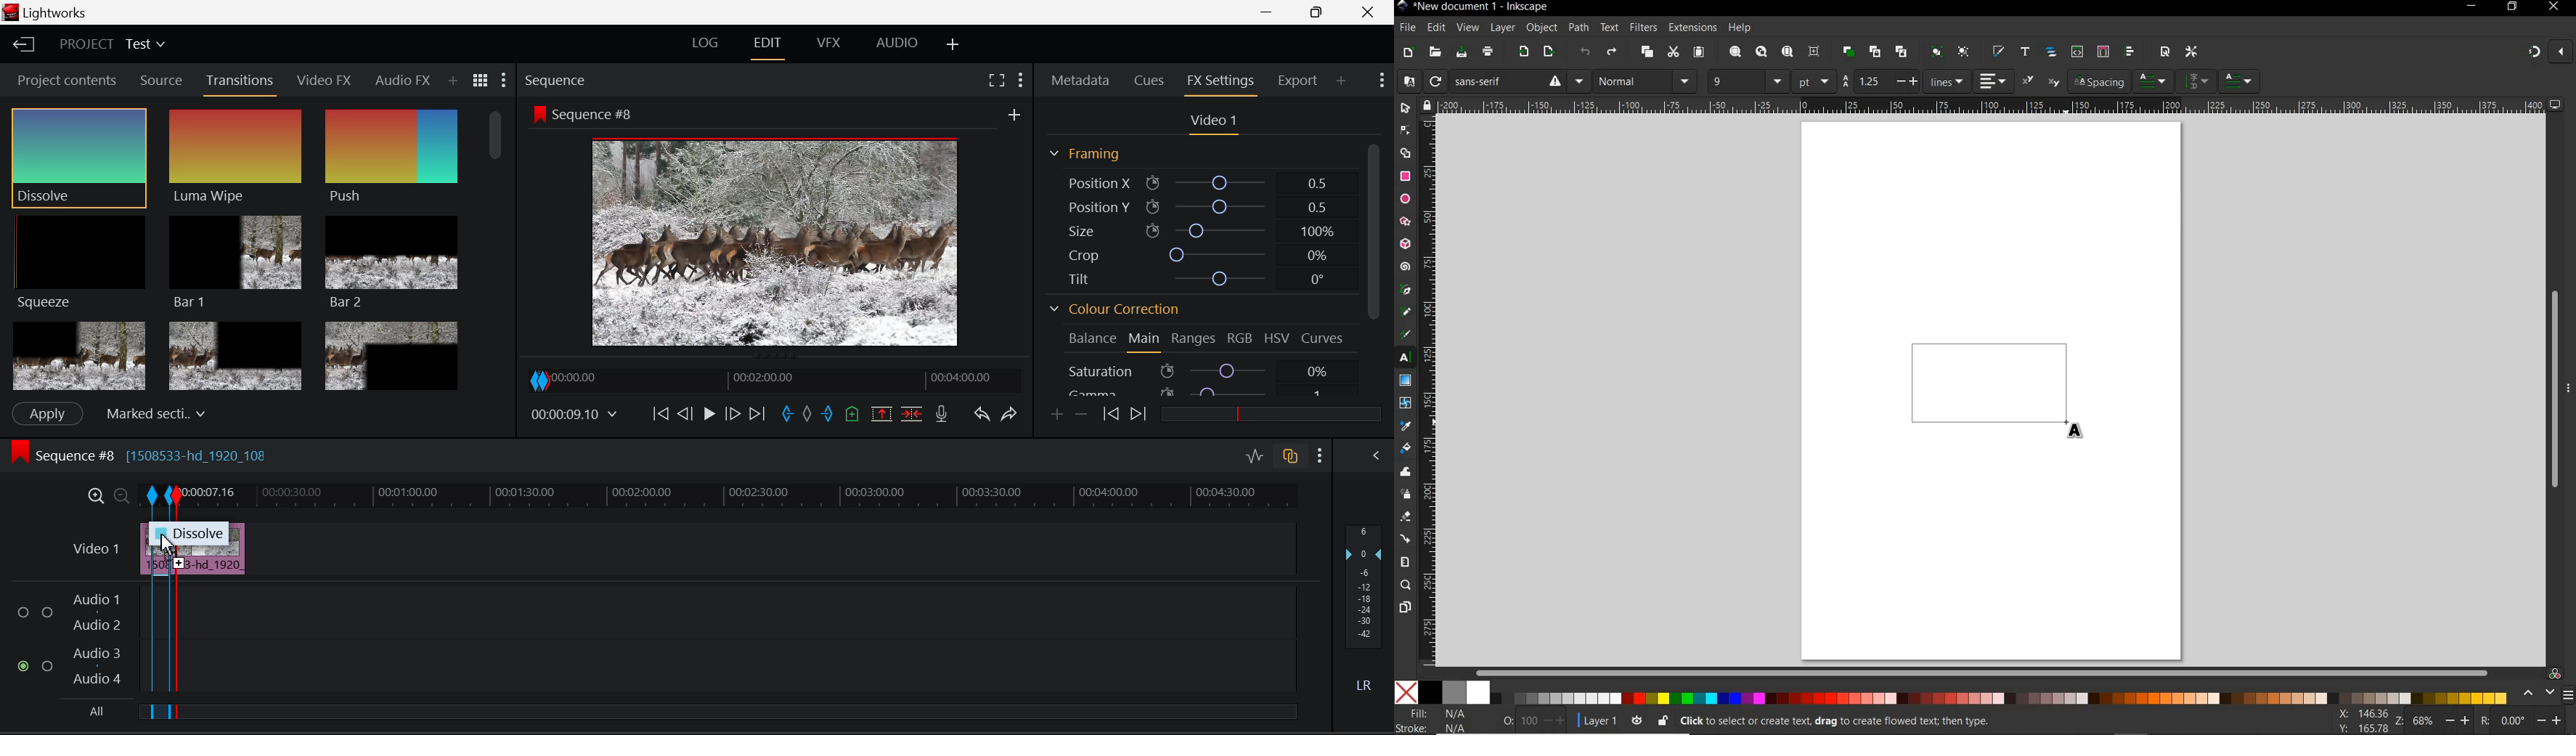  Describe the element at coordinates (393, 353) in the screenshot. I see `Box 3` at that location.